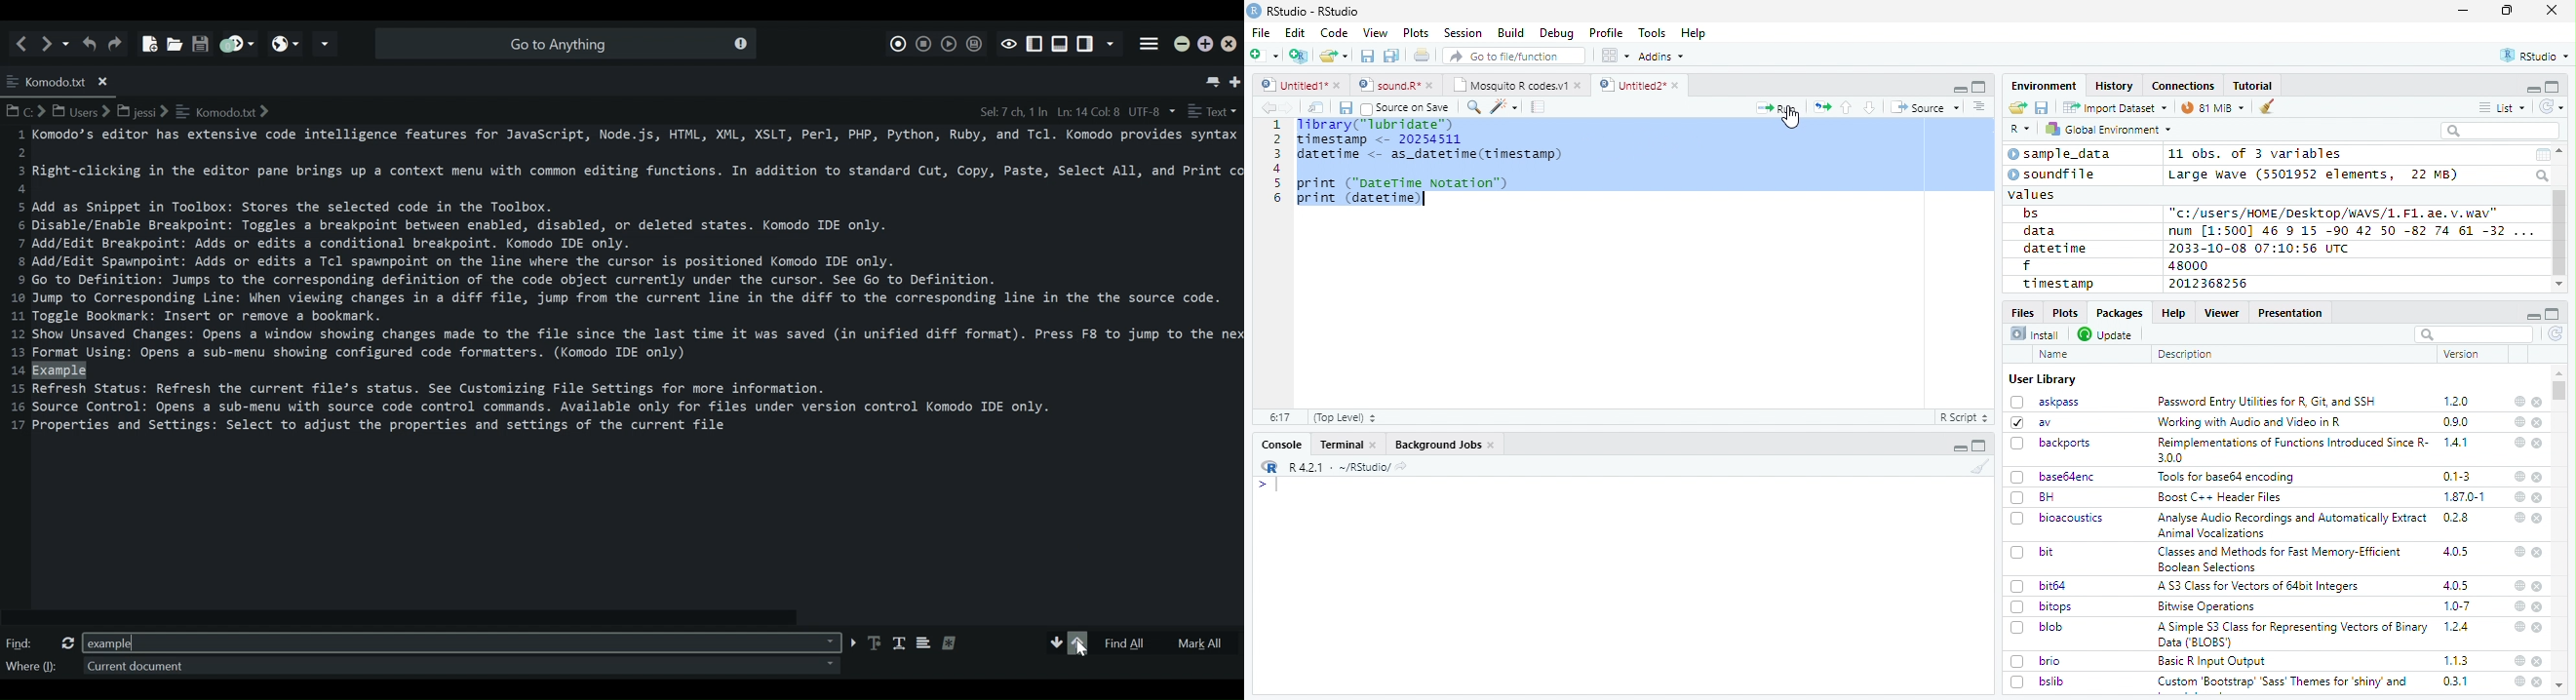 This screenshot has height=700, width=2576. I want to click on close, so click(2537, 477).